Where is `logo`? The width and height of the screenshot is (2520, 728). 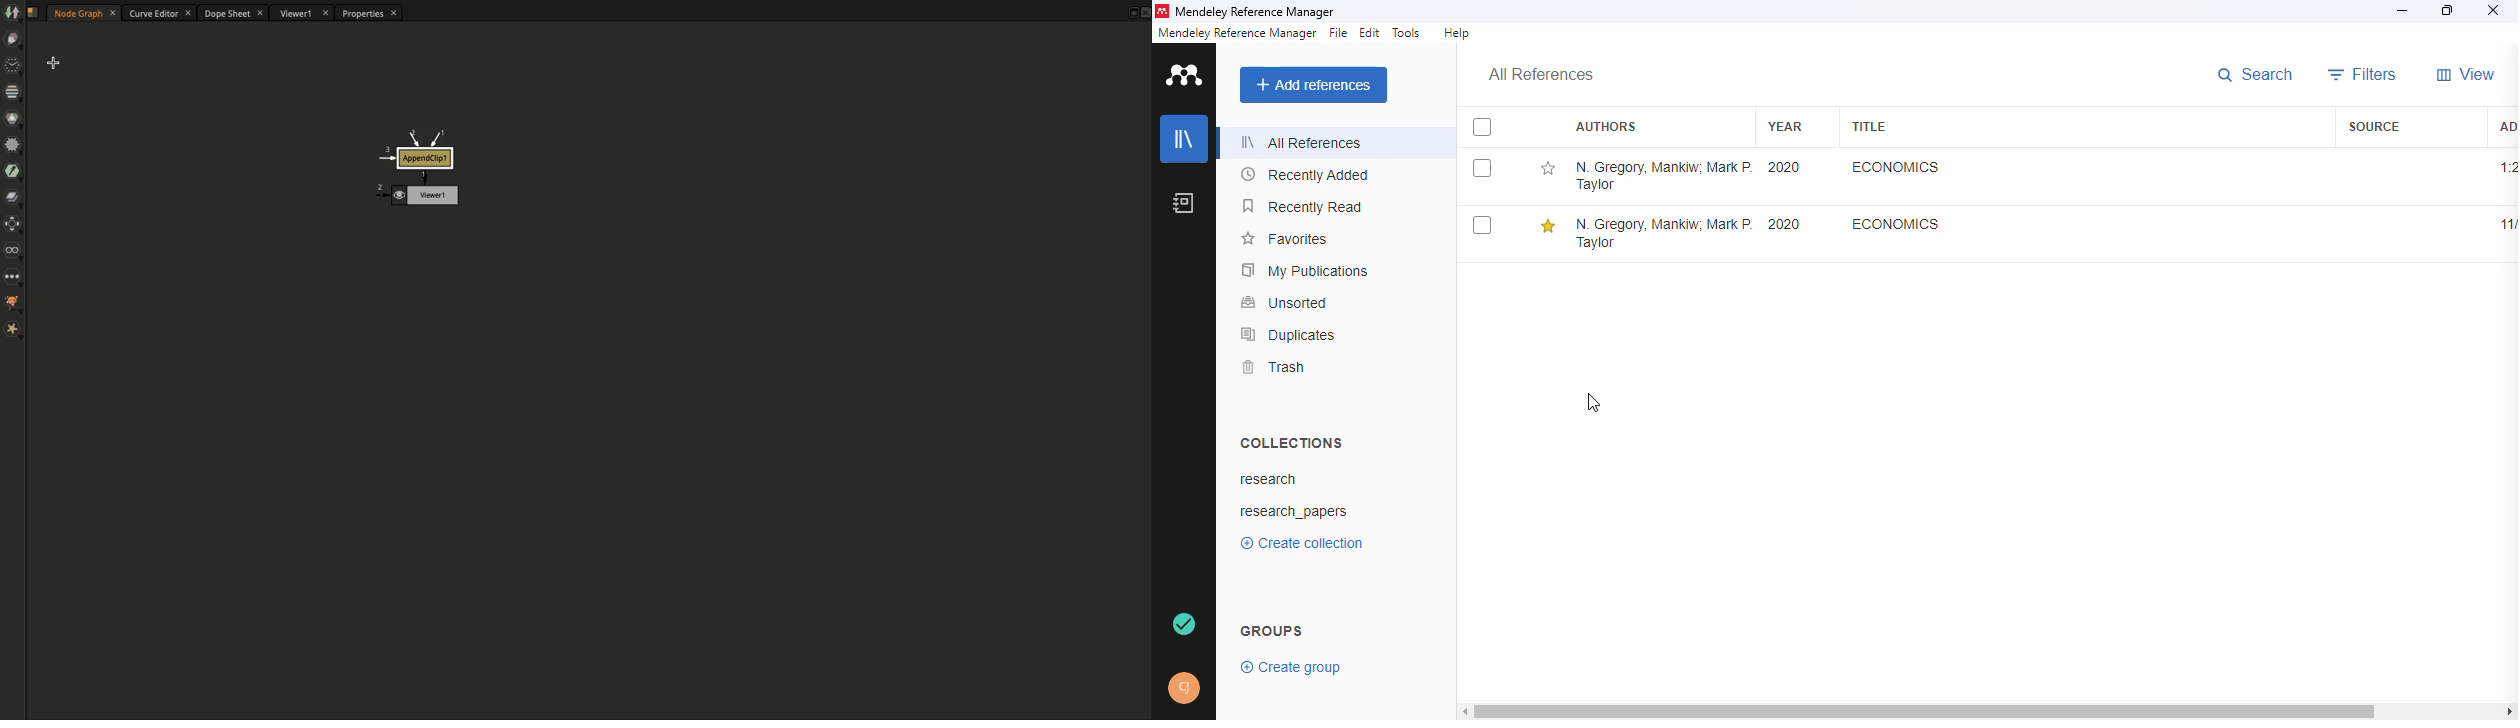 logo is located at coordinates (1184, 75).